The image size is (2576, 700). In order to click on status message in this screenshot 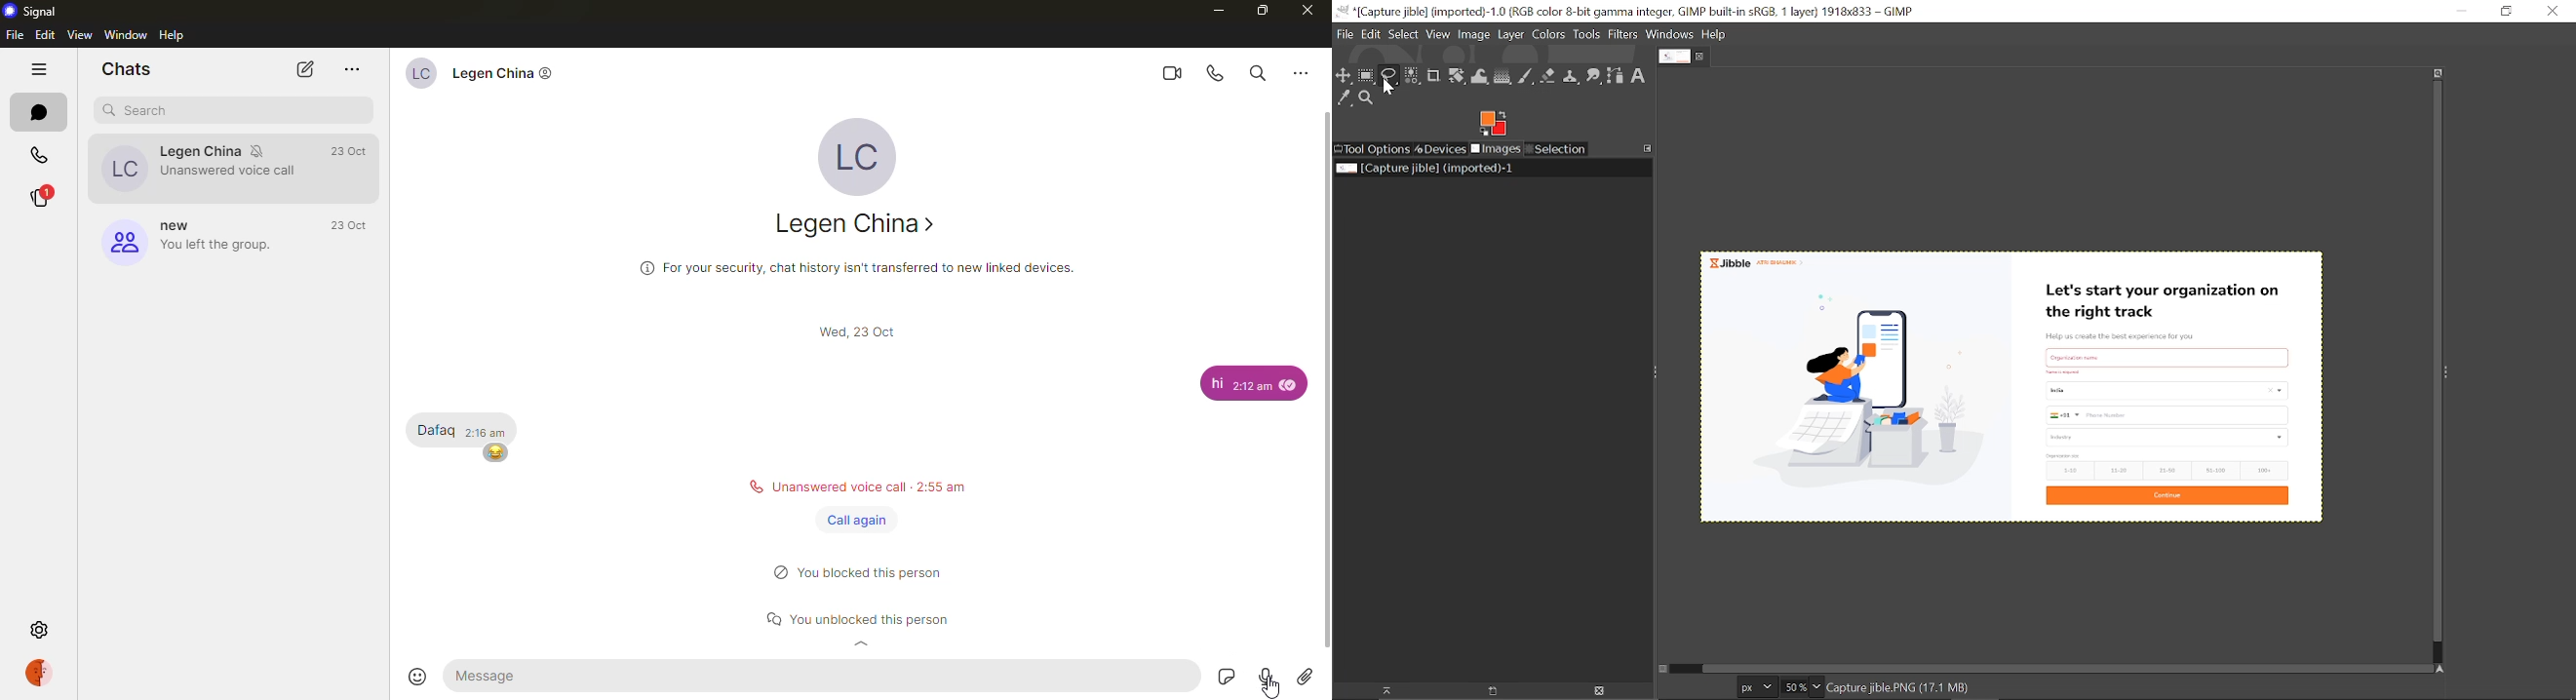, I will do `click(858, 570)`.